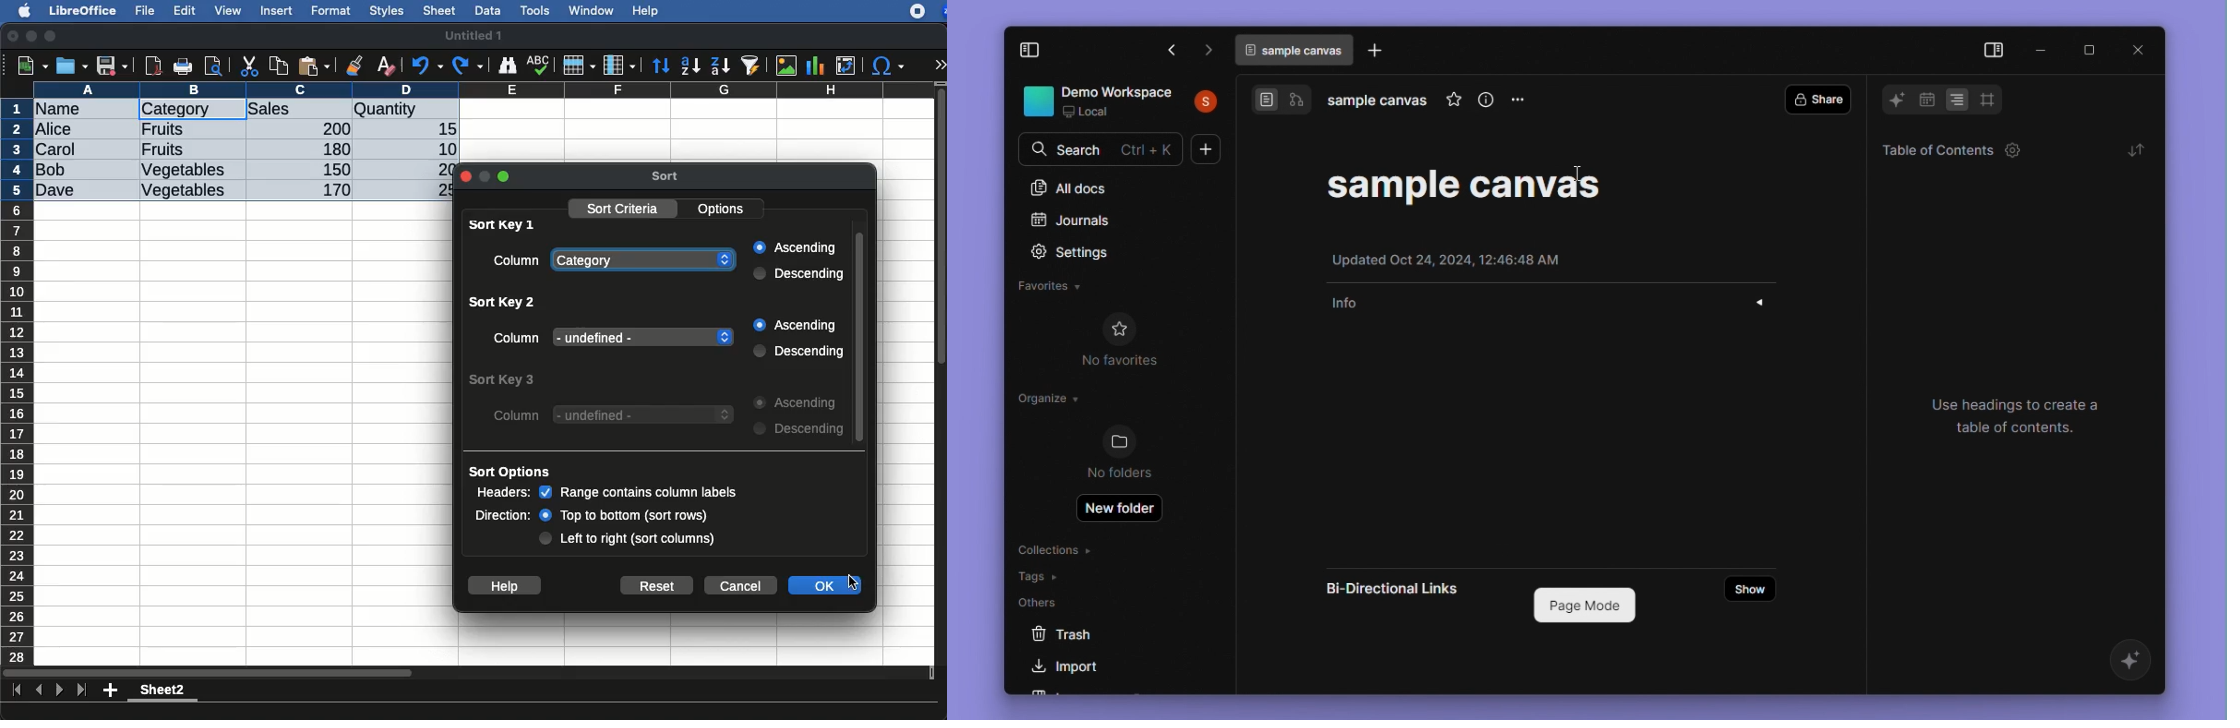  I want to click on cursor, so click(1576, 173).